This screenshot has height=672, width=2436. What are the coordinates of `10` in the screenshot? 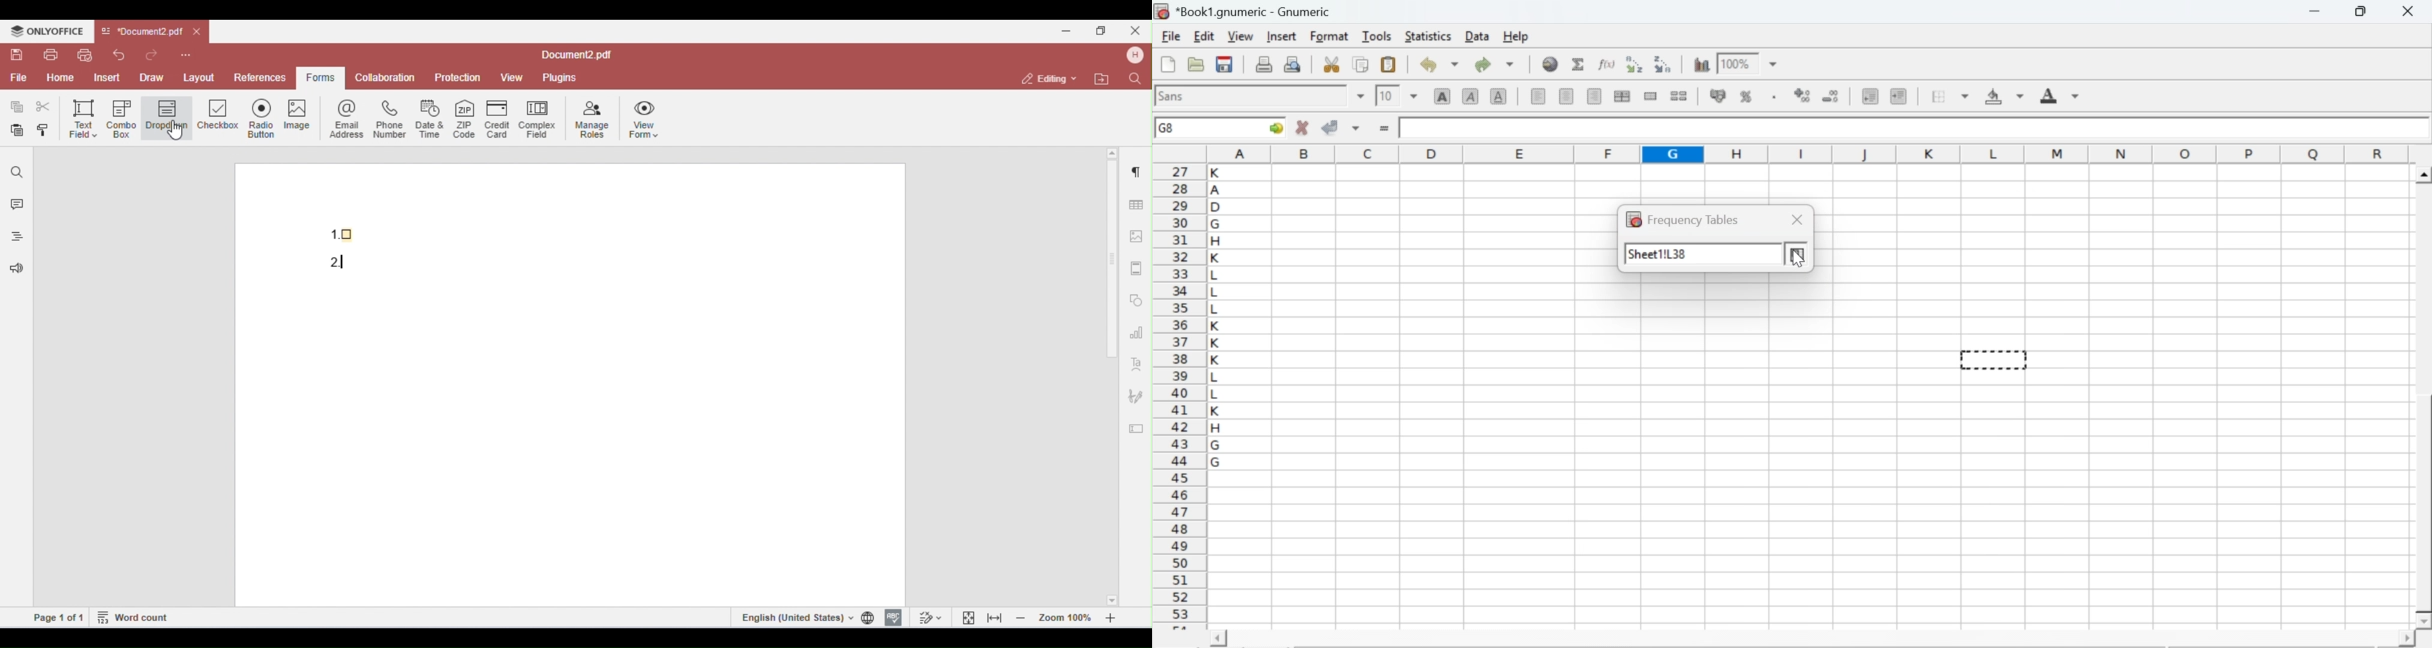 It's located at (1387, 96).